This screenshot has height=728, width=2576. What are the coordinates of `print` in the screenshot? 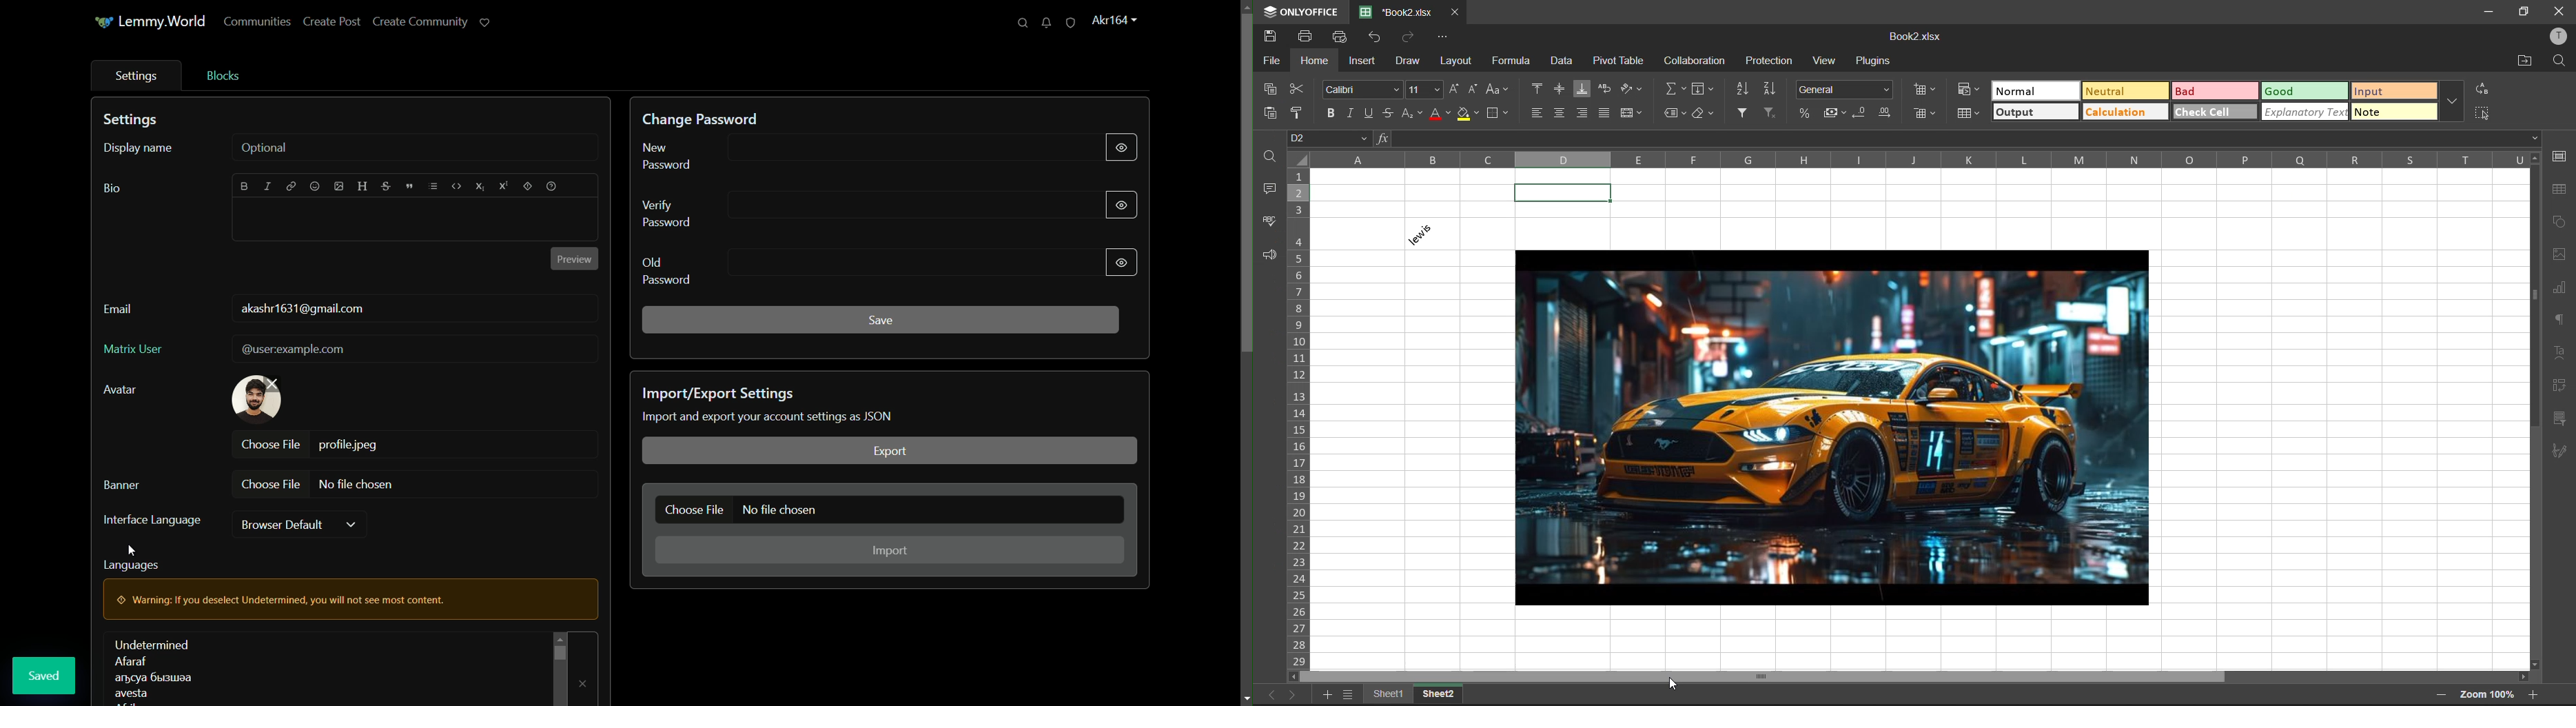 It's located at (1311, 37).